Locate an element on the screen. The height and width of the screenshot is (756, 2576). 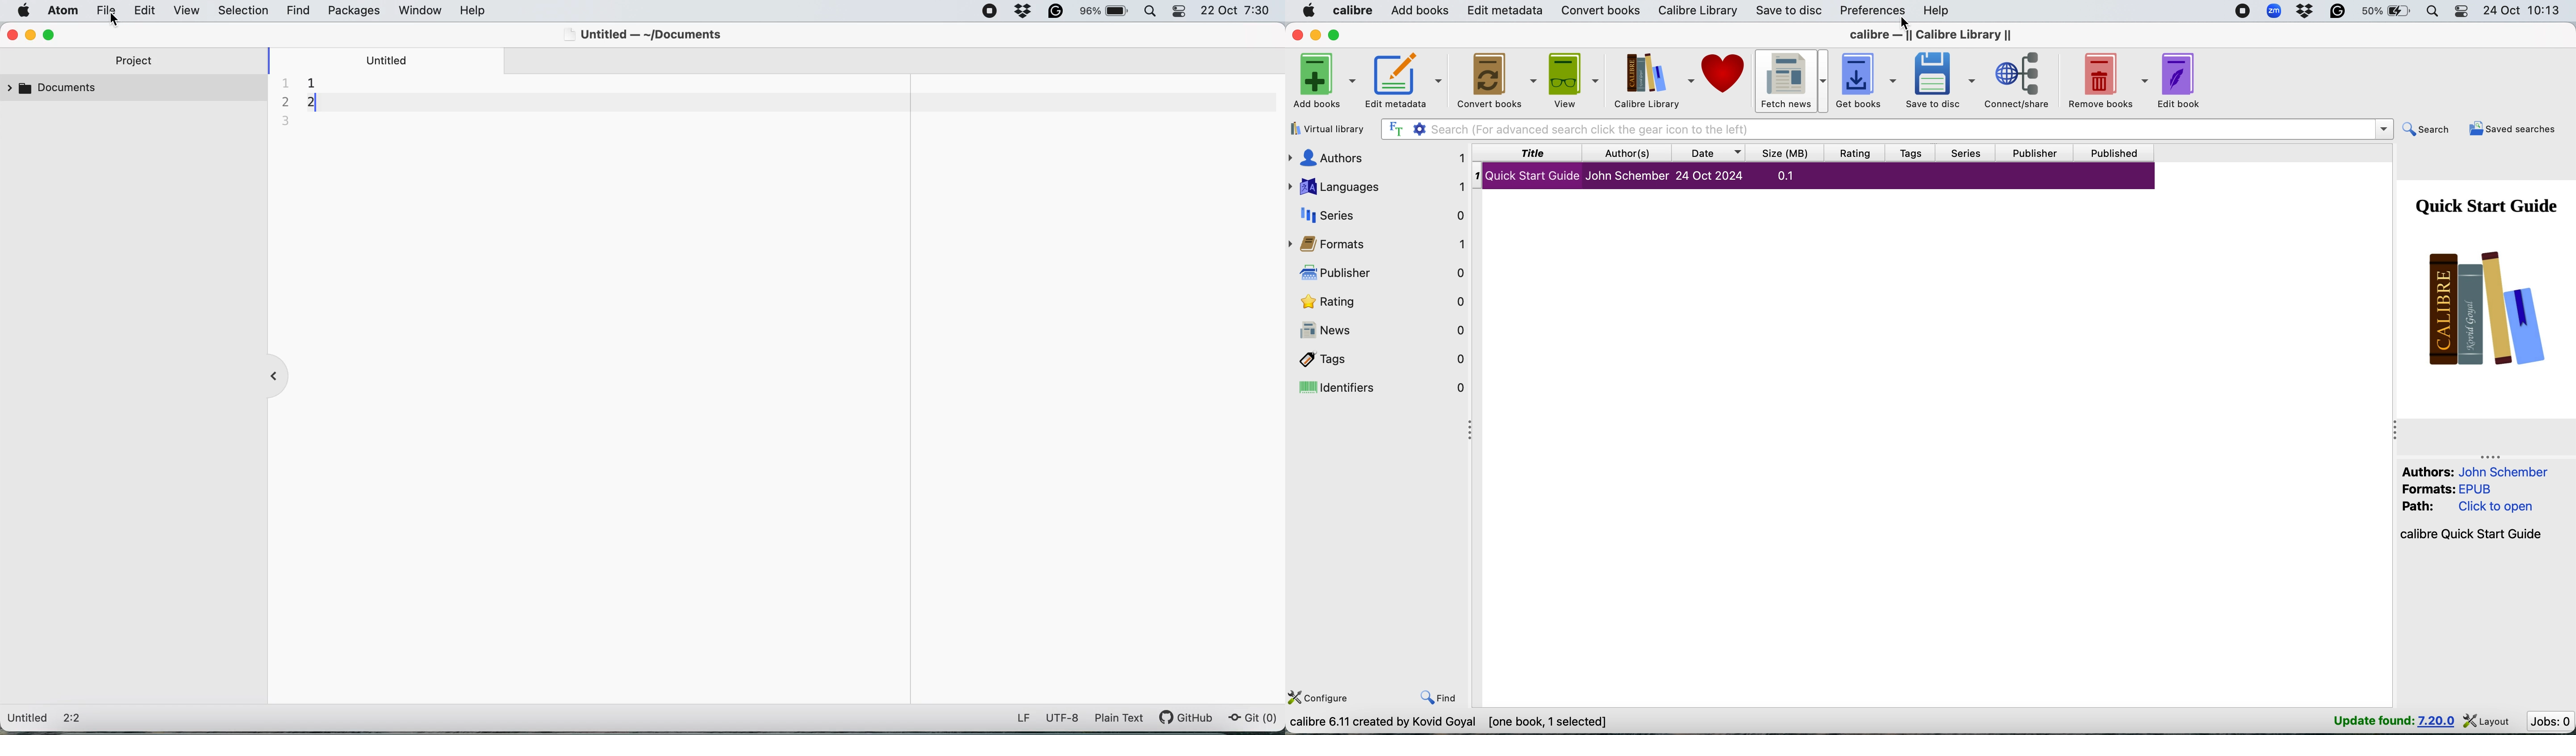
Untitled is located at coordinates (28, 719).